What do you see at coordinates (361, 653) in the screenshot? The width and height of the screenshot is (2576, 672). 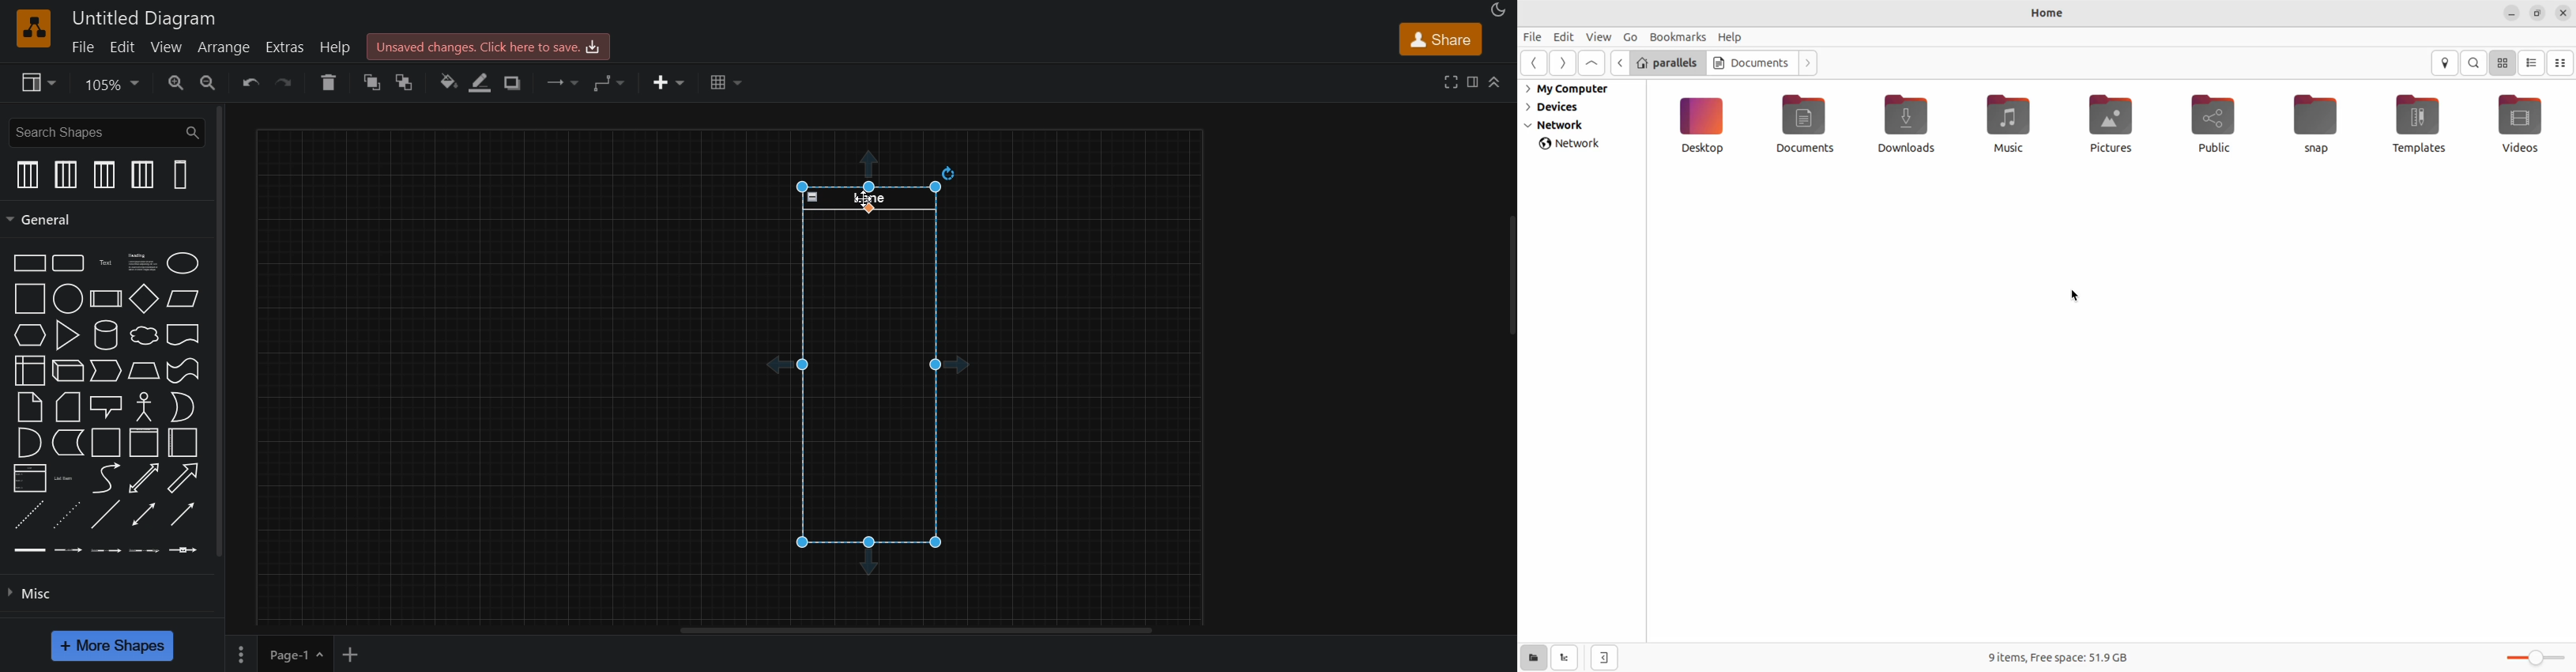 I see `add new page` at bounding box center [361, 653].